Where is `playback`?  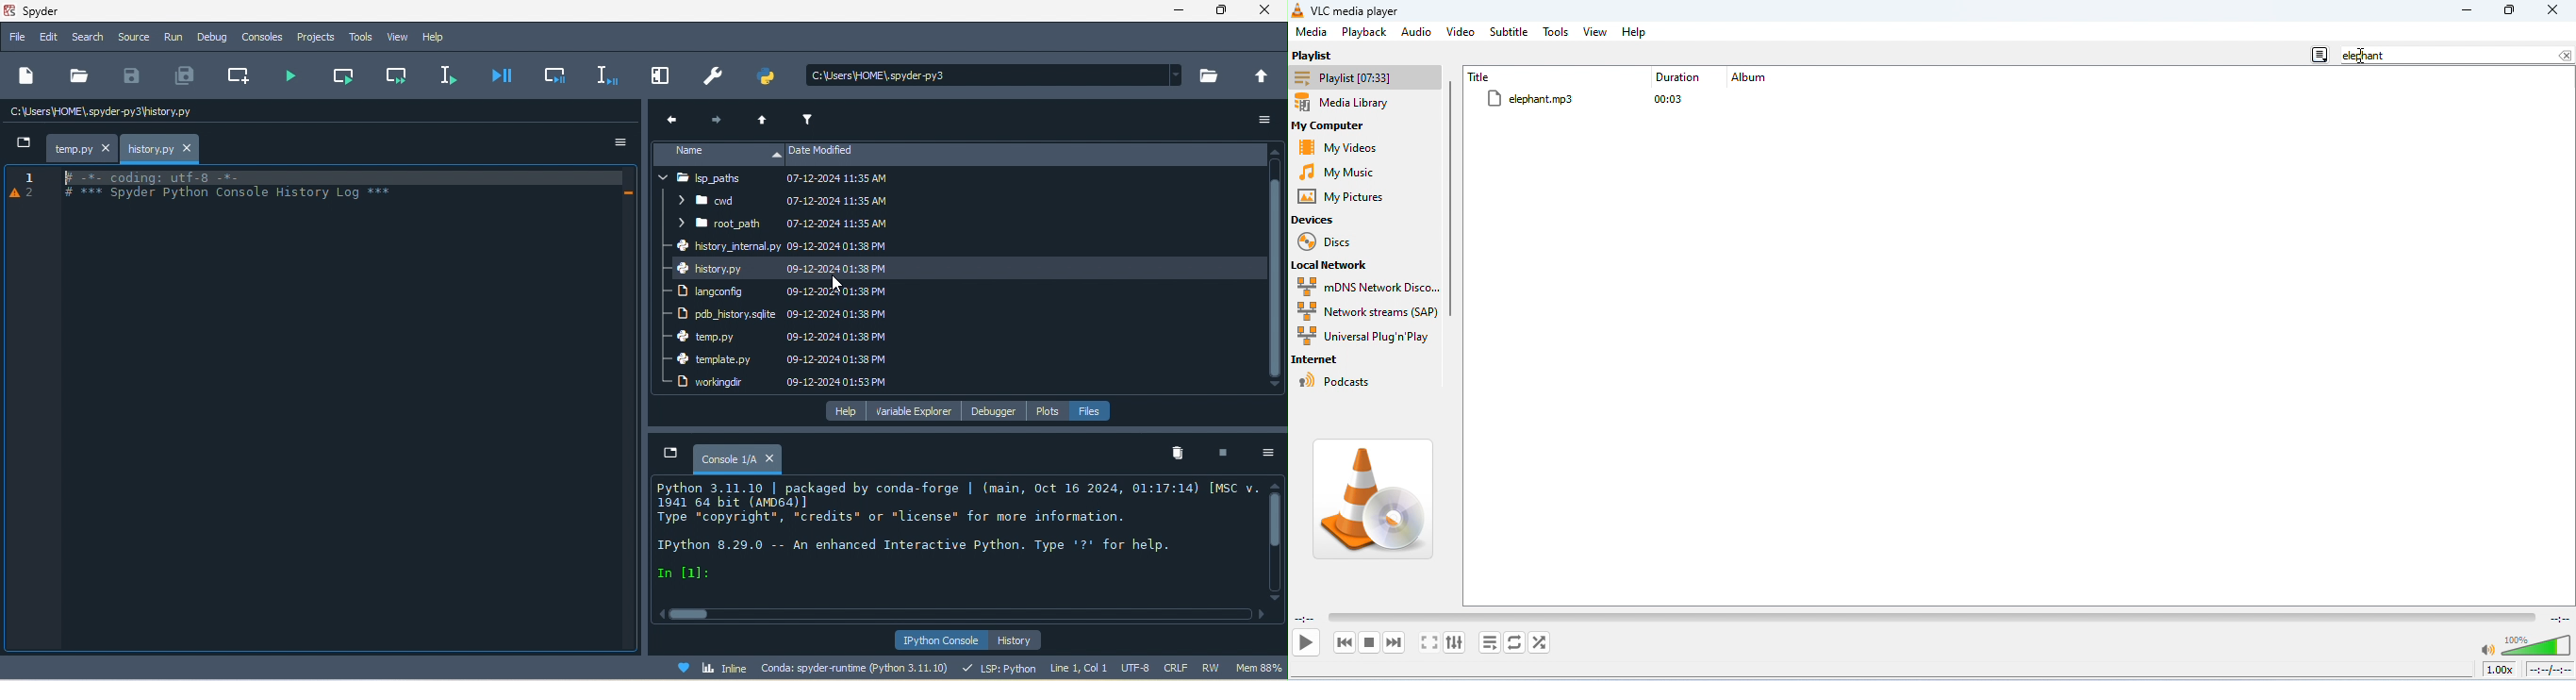
playback is located at coordinates (1365, 33).